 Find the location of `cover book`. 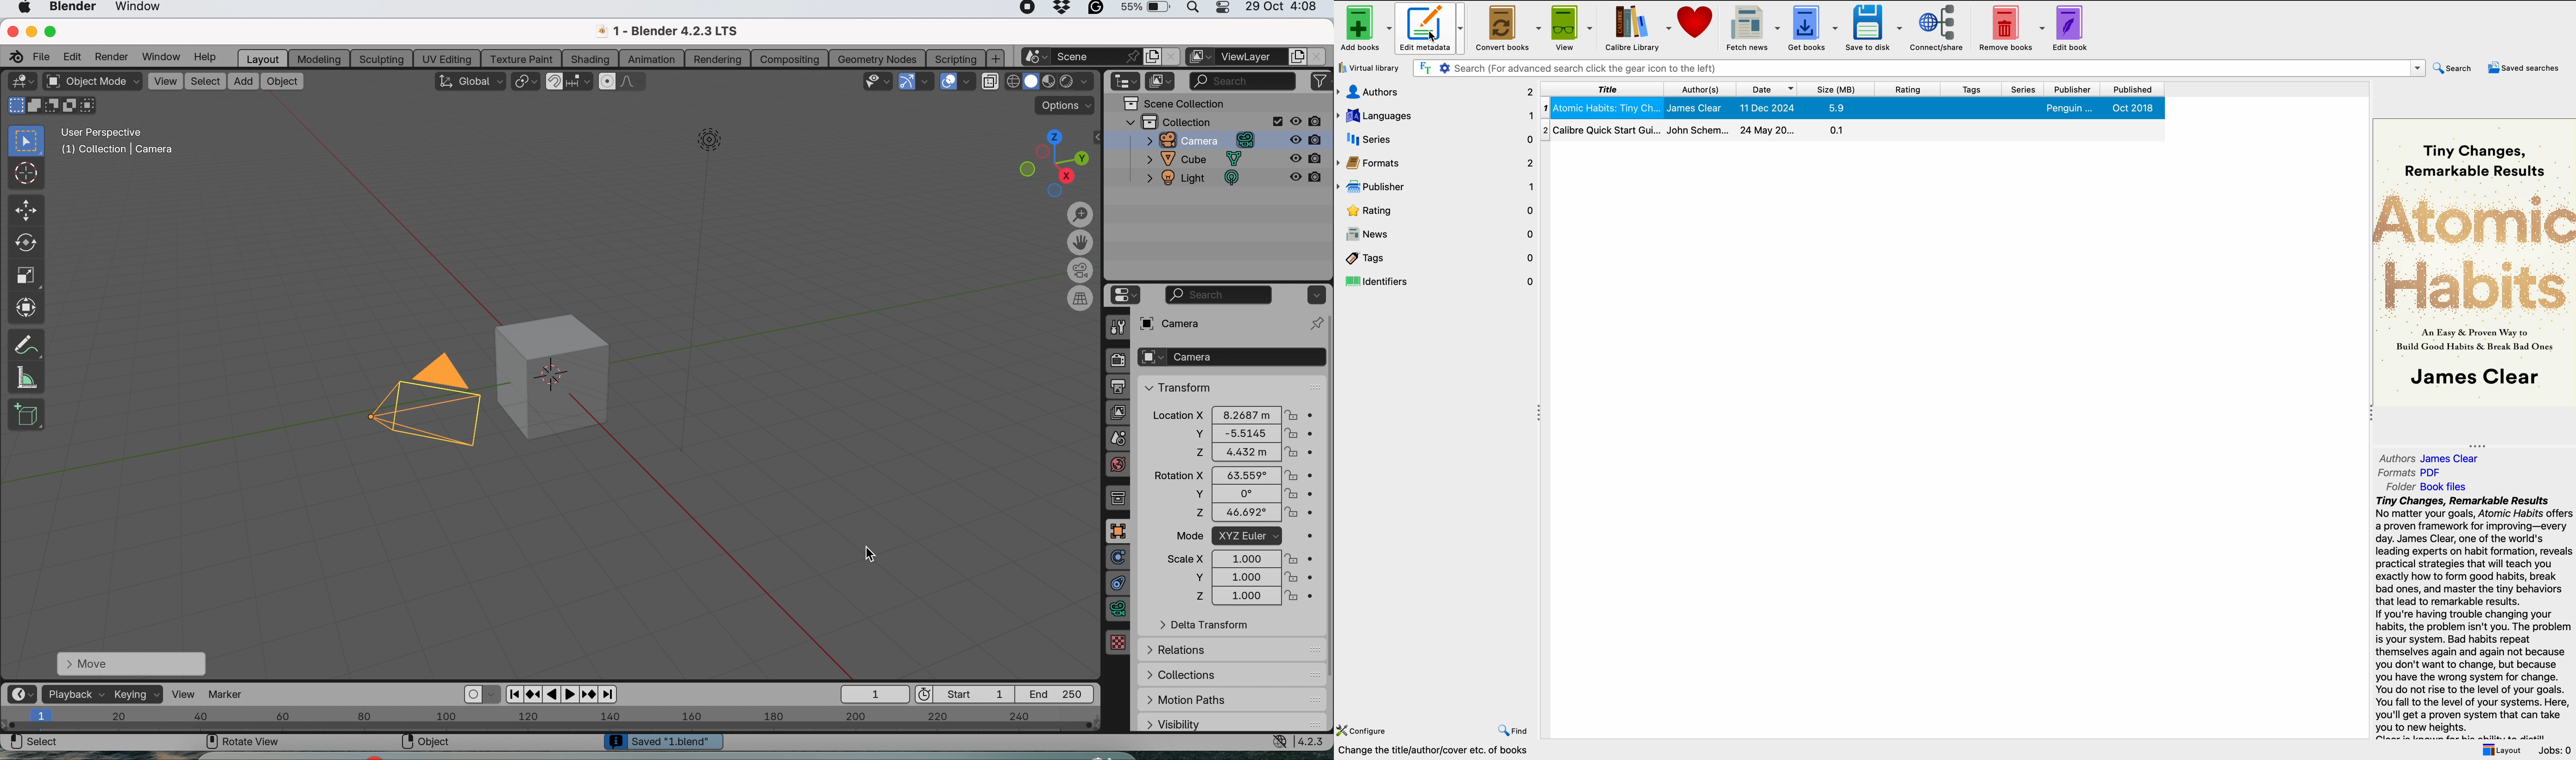

cover book is located at coordinates (2474, 260).